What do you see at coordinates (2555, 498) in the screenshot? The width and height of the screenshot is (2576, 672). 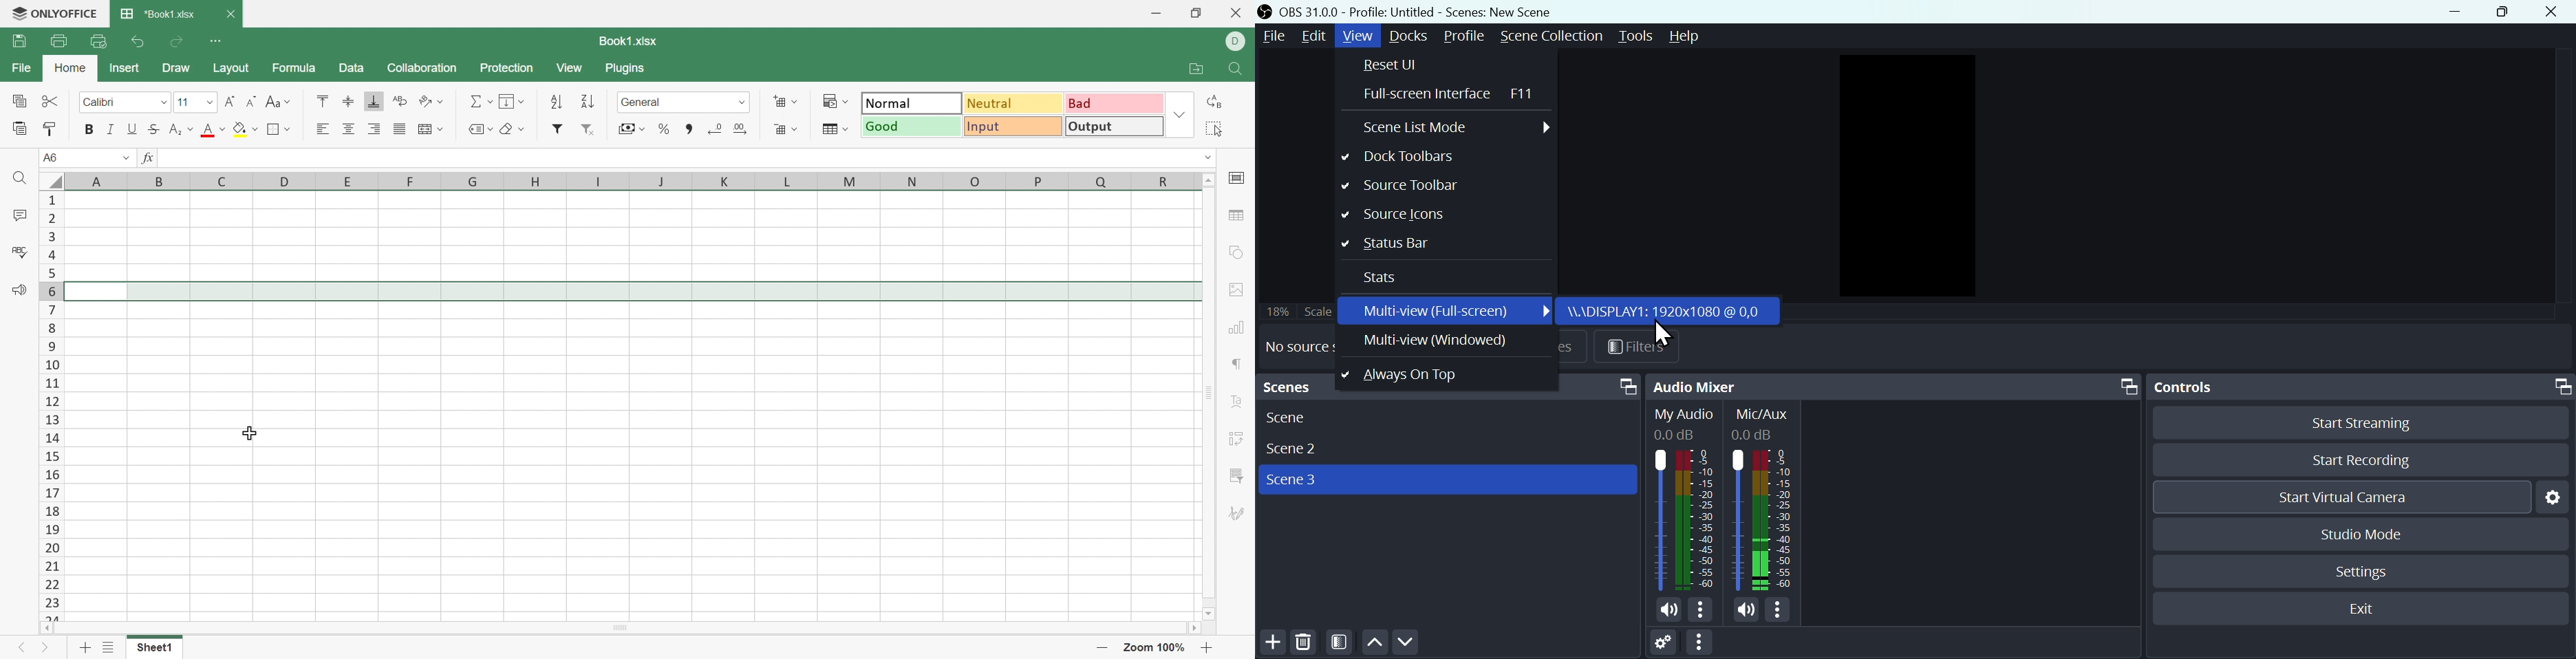 I see `Settings` at bounding box center [2555, 498].